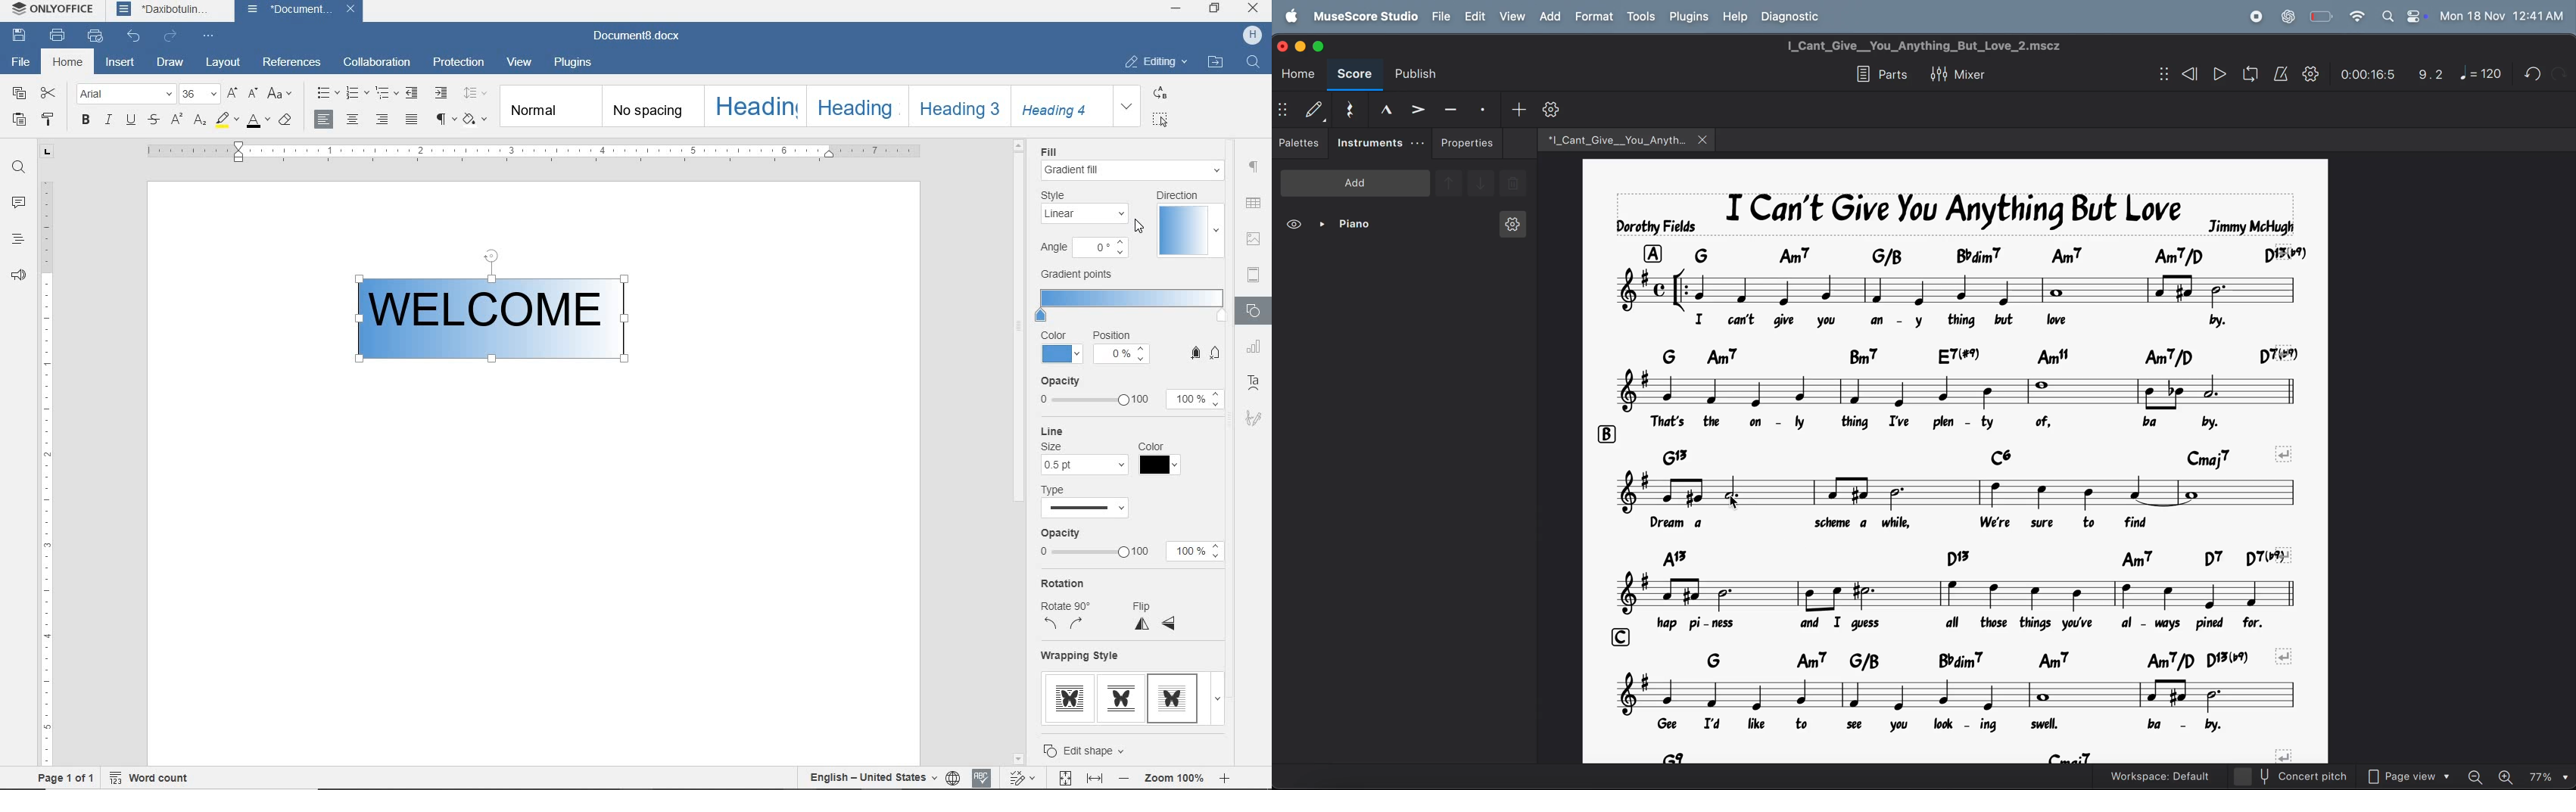 This screenshot has width=2576, height=812. Describe the element at coordinates (1019, 145) in the screenshot. I see `Scroll Up` at that location.